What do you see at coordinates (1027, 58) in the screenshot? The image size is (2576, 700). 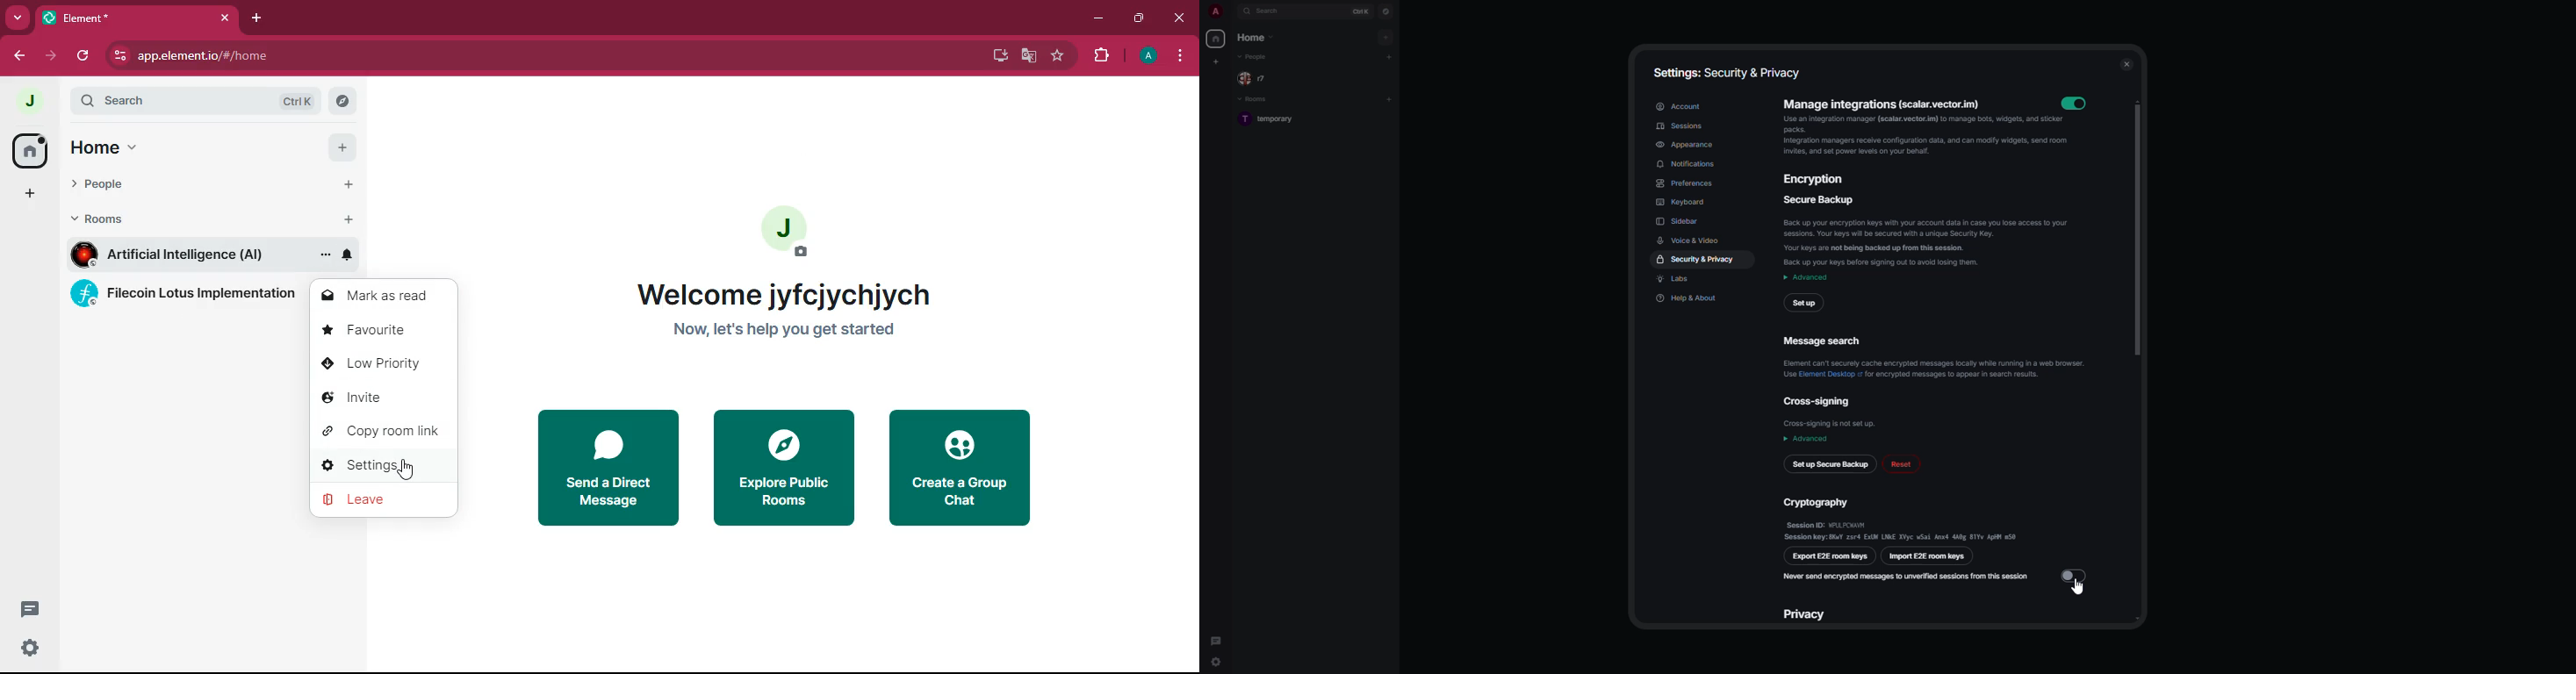 I see `google translate` at bounding box center [1027, 58].